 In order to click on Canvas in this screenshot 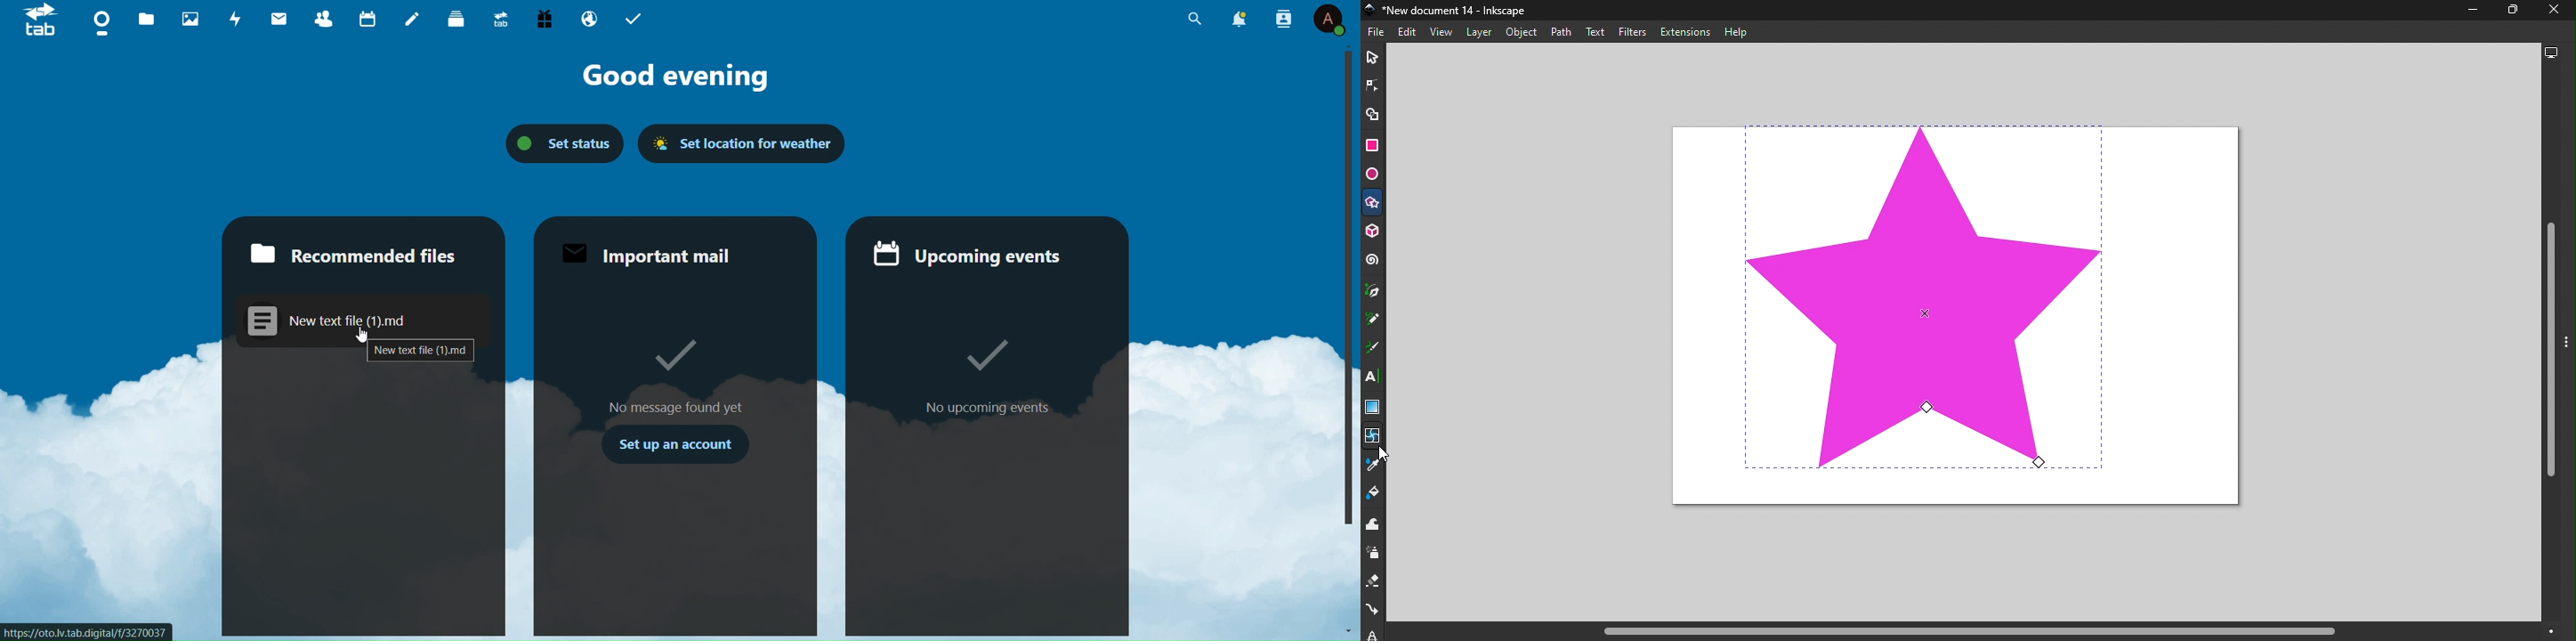, I will do `click(1950, 315)`.